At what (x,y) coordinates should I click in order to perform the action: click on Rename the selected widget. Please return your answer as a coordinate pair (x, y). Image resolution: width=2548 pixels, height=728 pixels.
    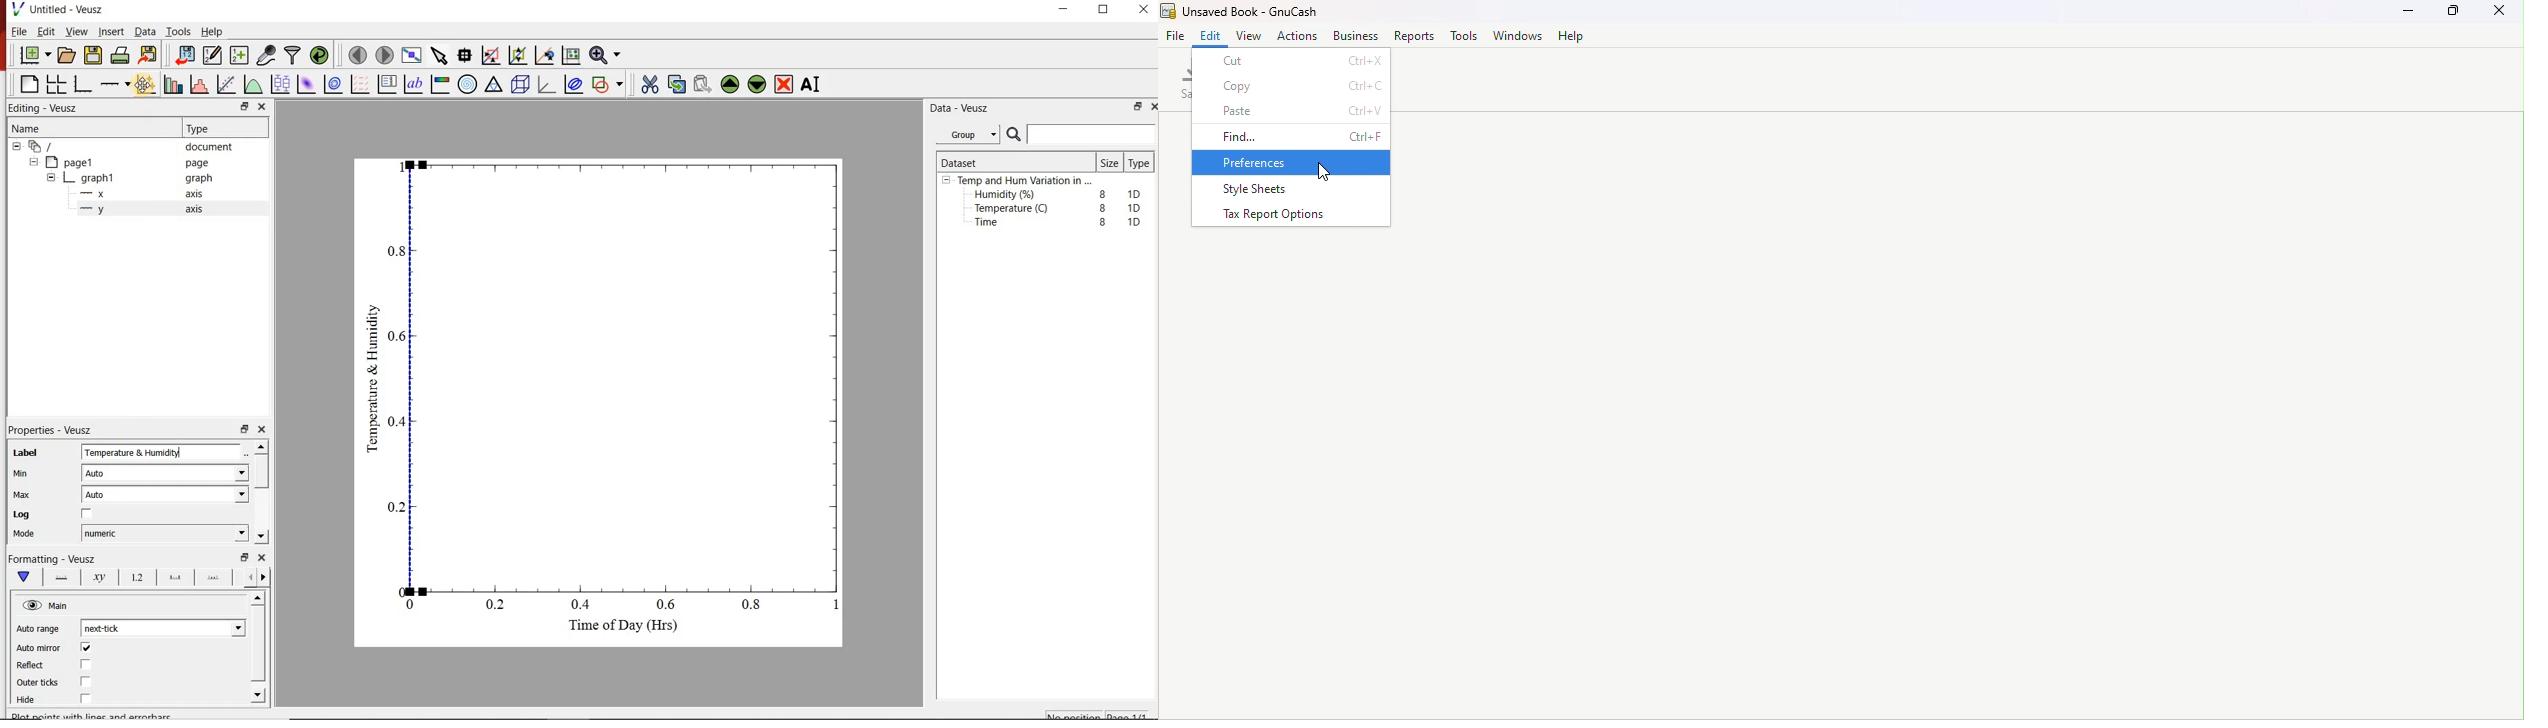
    Looking at the image, I should click on (814, 84).